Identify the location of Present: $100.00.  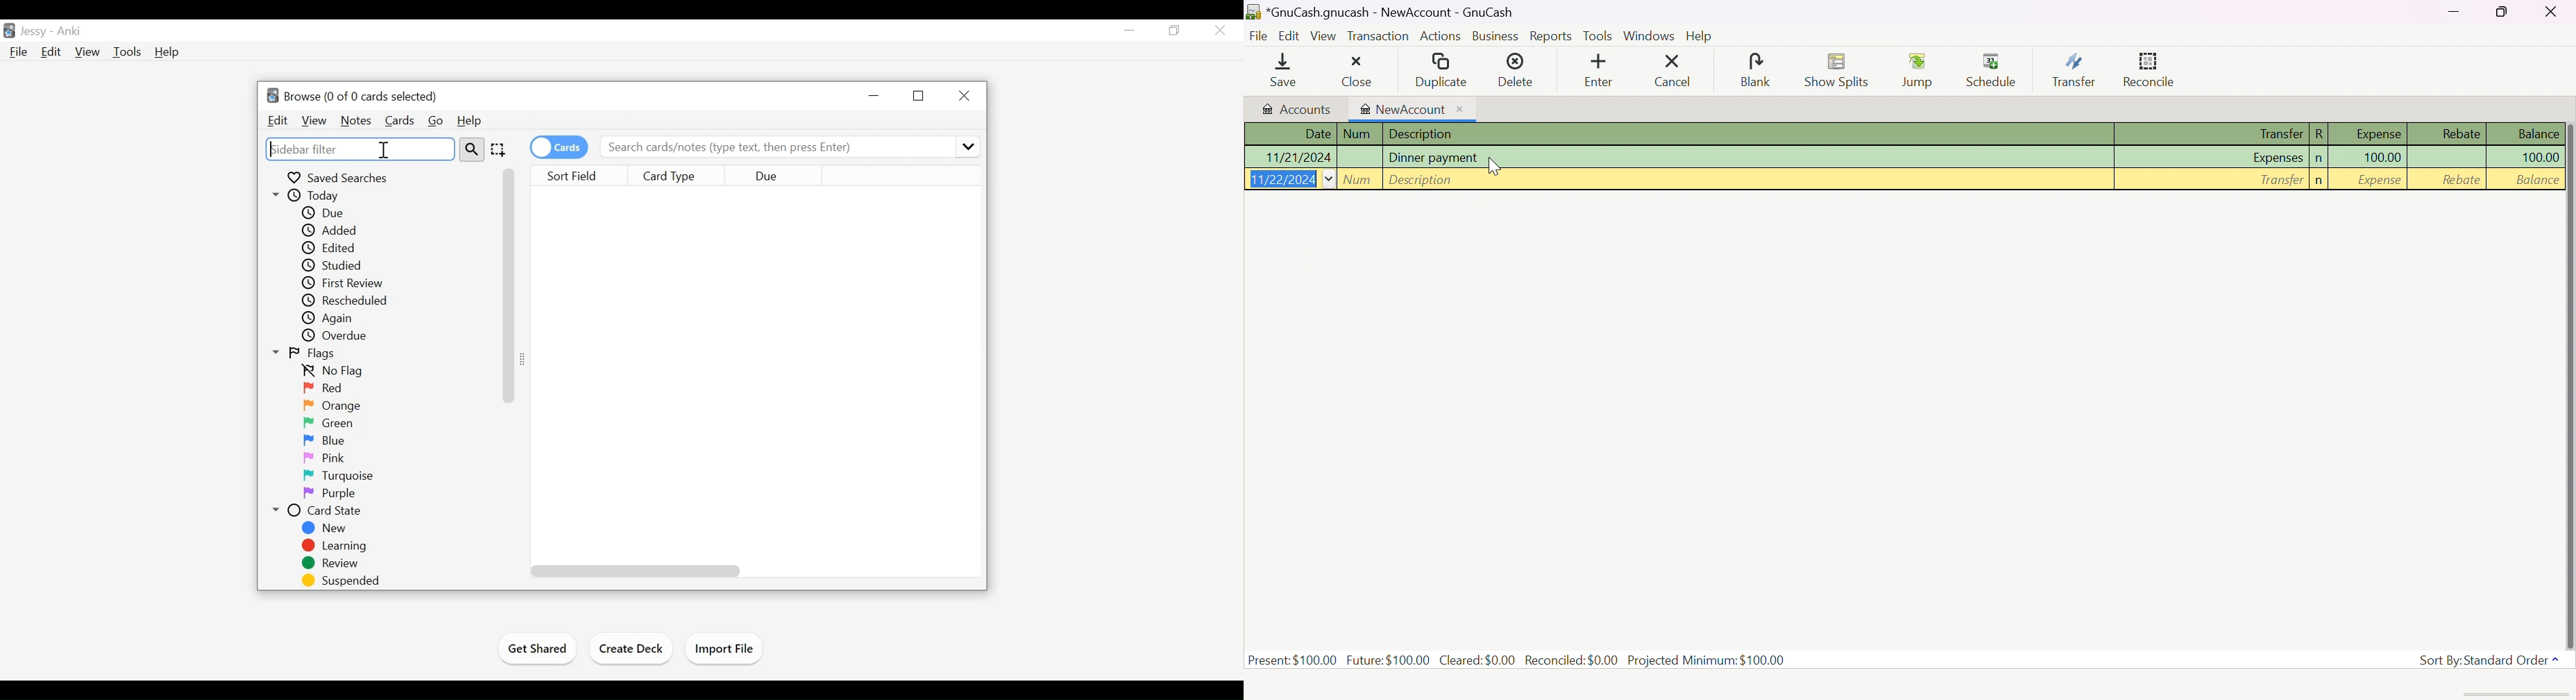
(1293, 659).